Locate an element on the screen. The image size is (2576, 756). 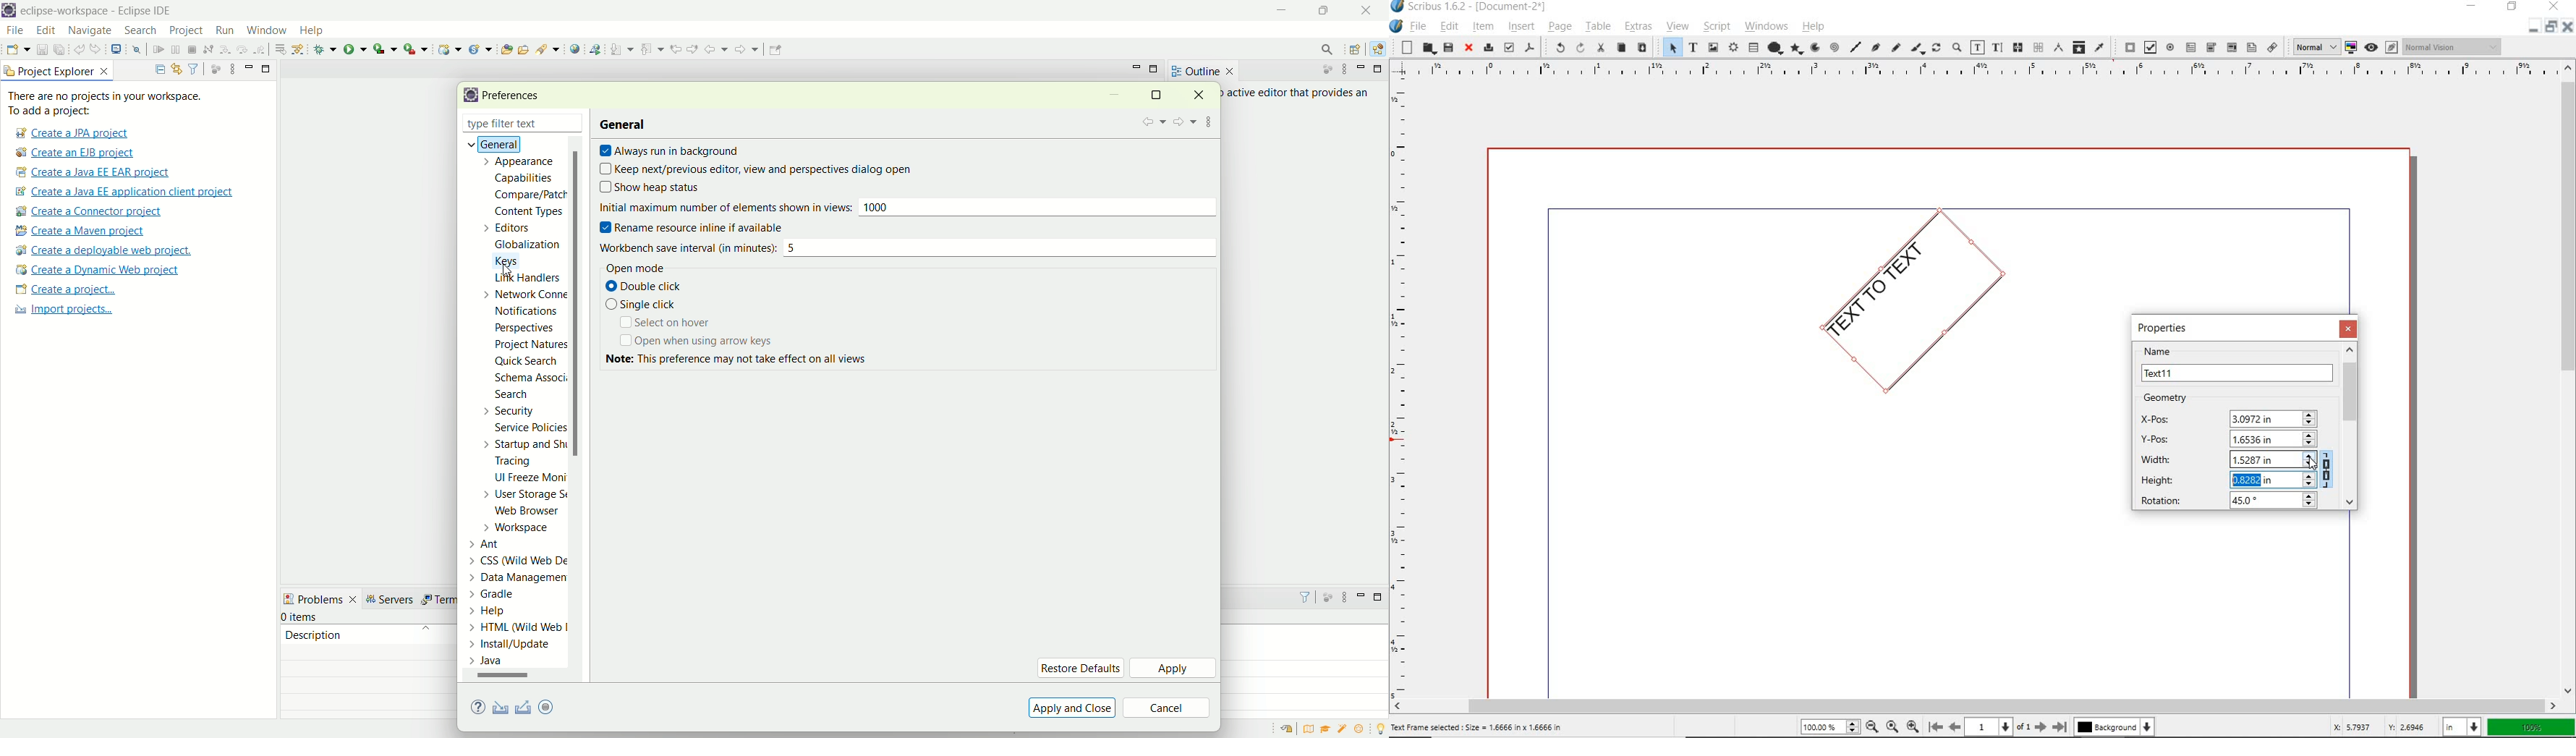
save is located at coordinates (1448, 49).